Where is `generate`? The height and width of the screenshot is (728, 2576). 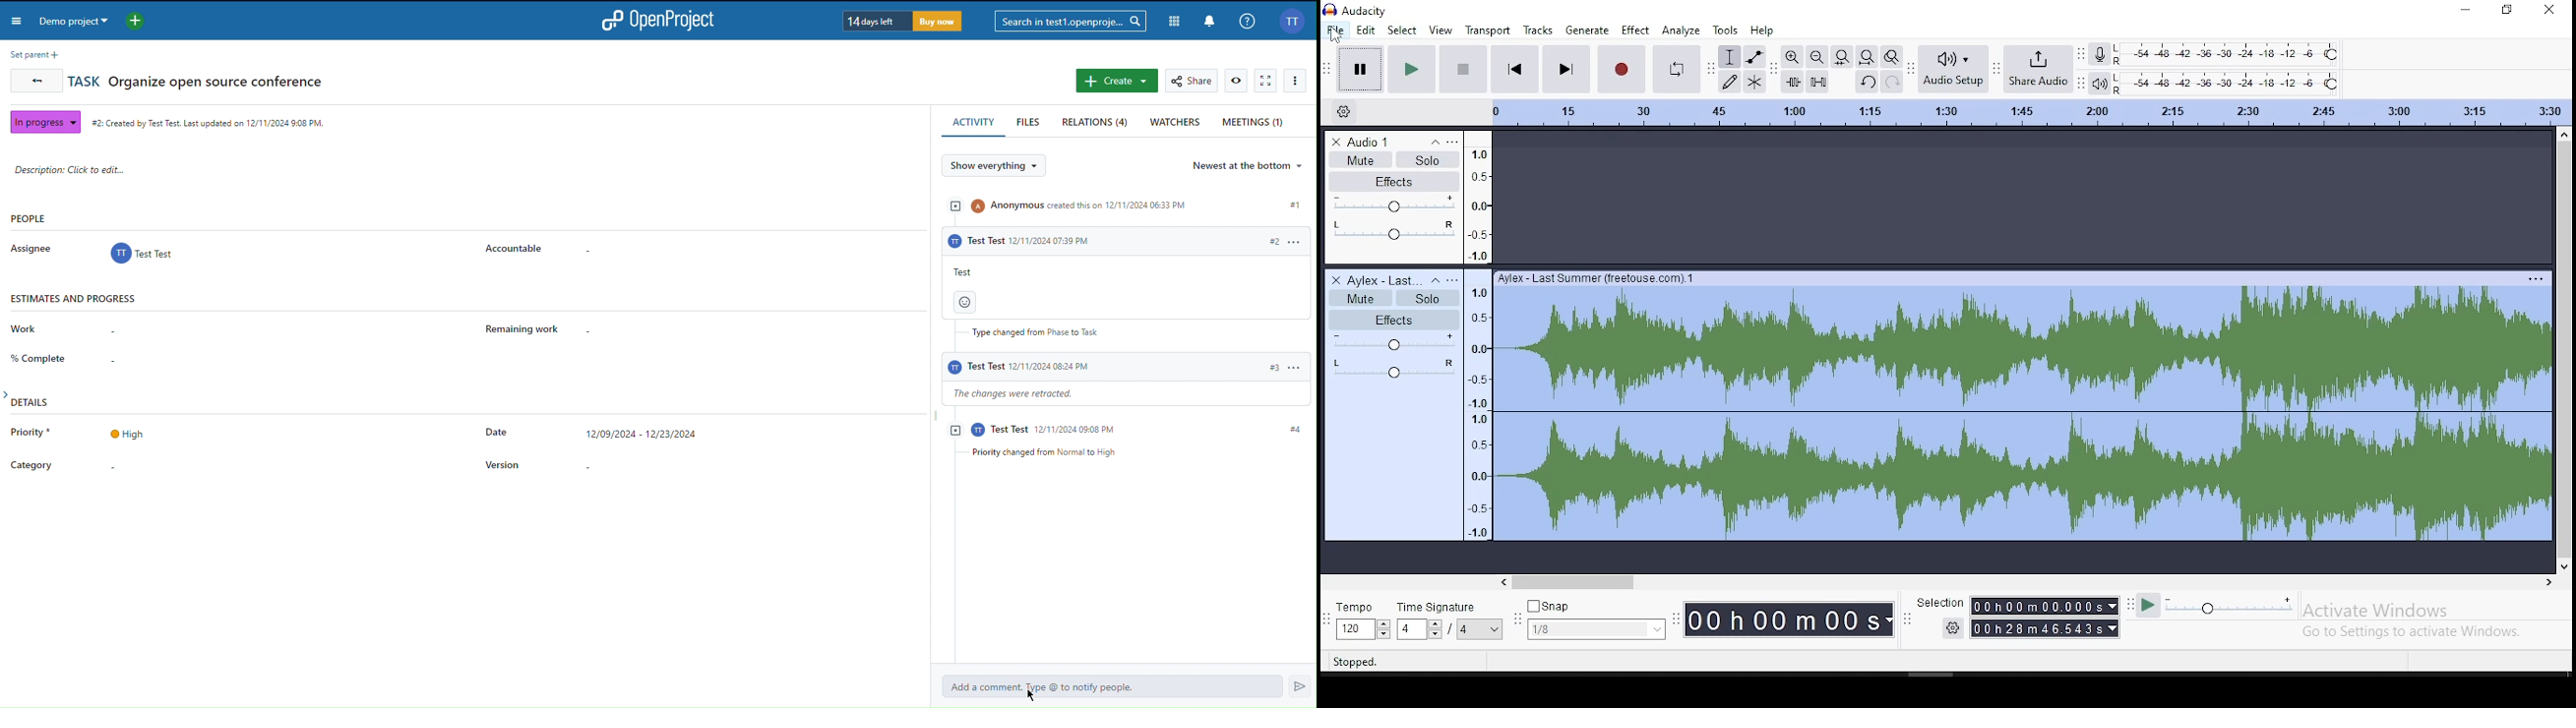 generate is located at coordinates (1588, 30).